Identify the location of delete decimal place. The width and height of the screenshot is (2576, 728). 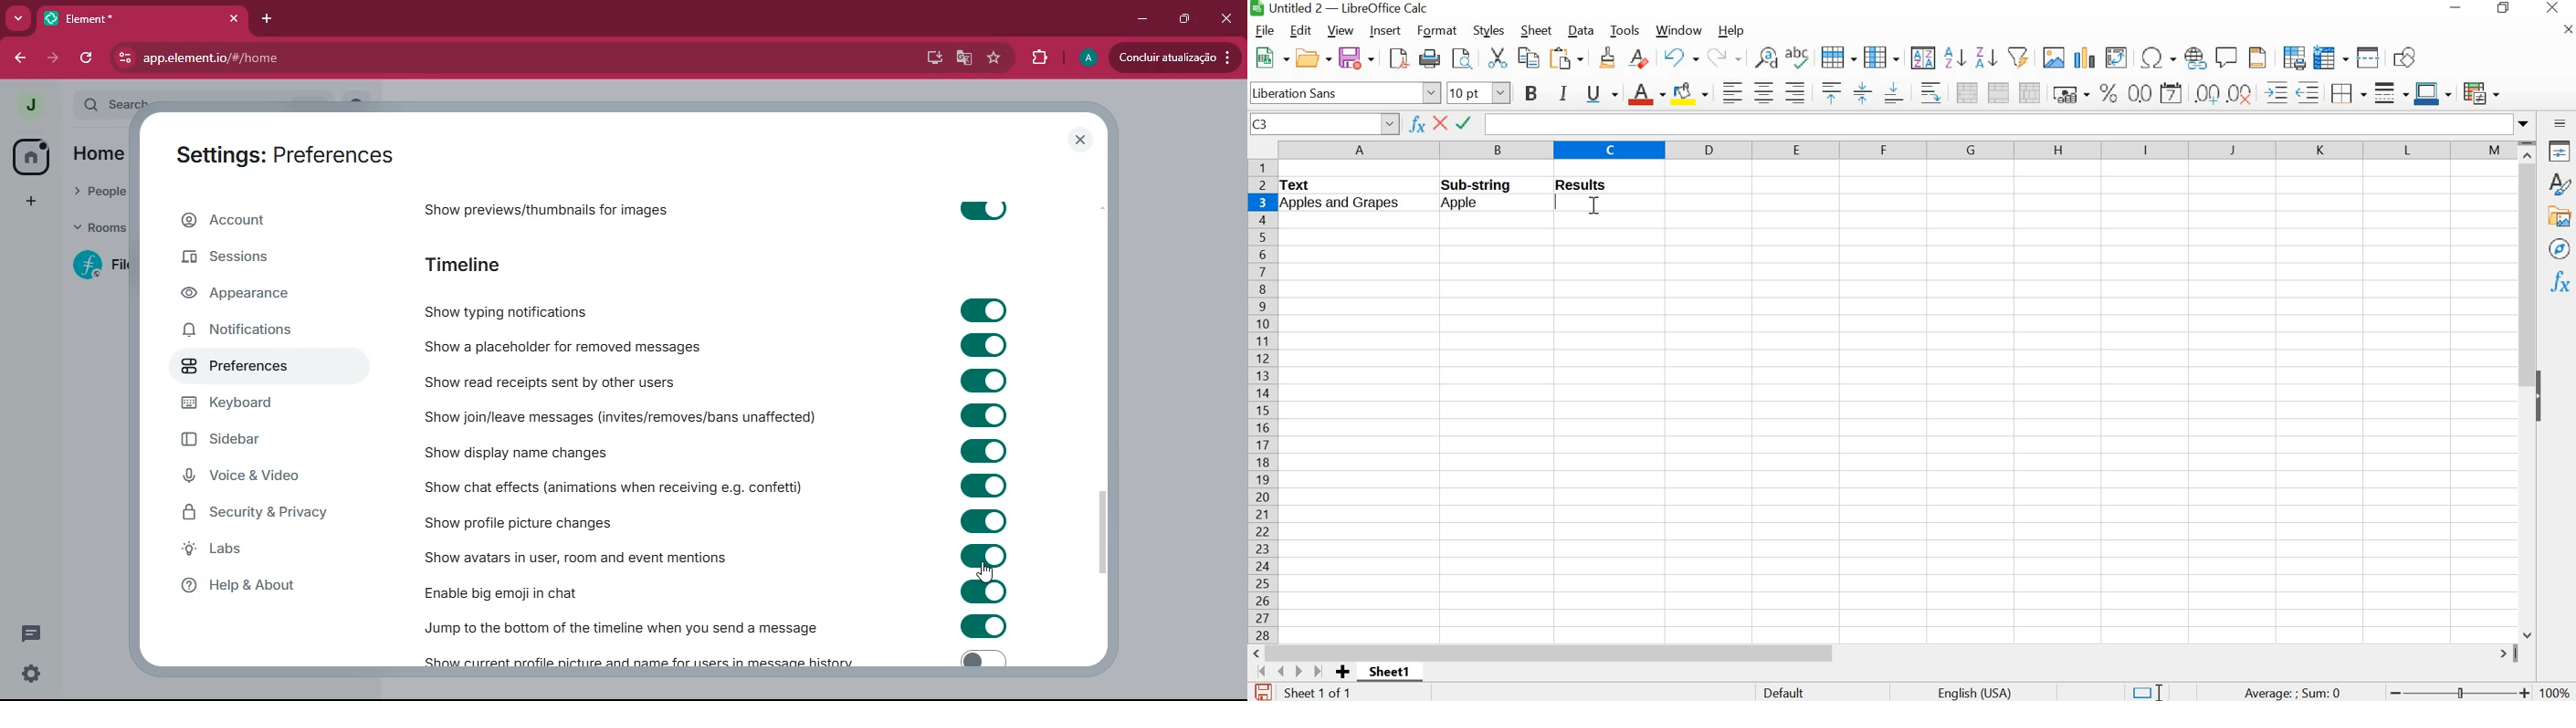
(2240, 93).